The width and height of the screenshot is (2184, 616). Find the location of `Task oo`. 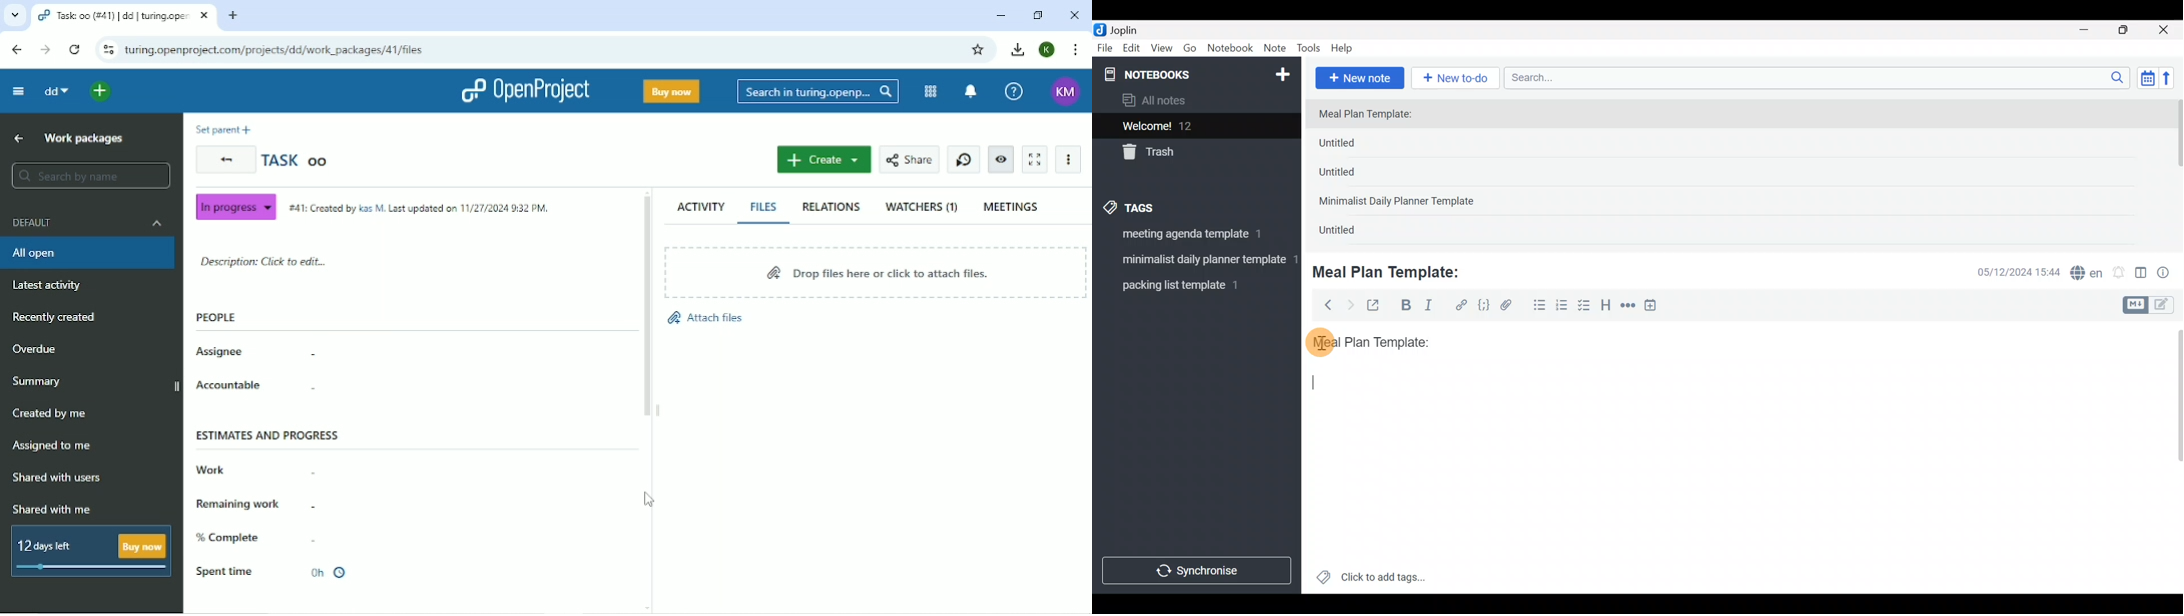

Task oo is located at coordinates (299, 160).